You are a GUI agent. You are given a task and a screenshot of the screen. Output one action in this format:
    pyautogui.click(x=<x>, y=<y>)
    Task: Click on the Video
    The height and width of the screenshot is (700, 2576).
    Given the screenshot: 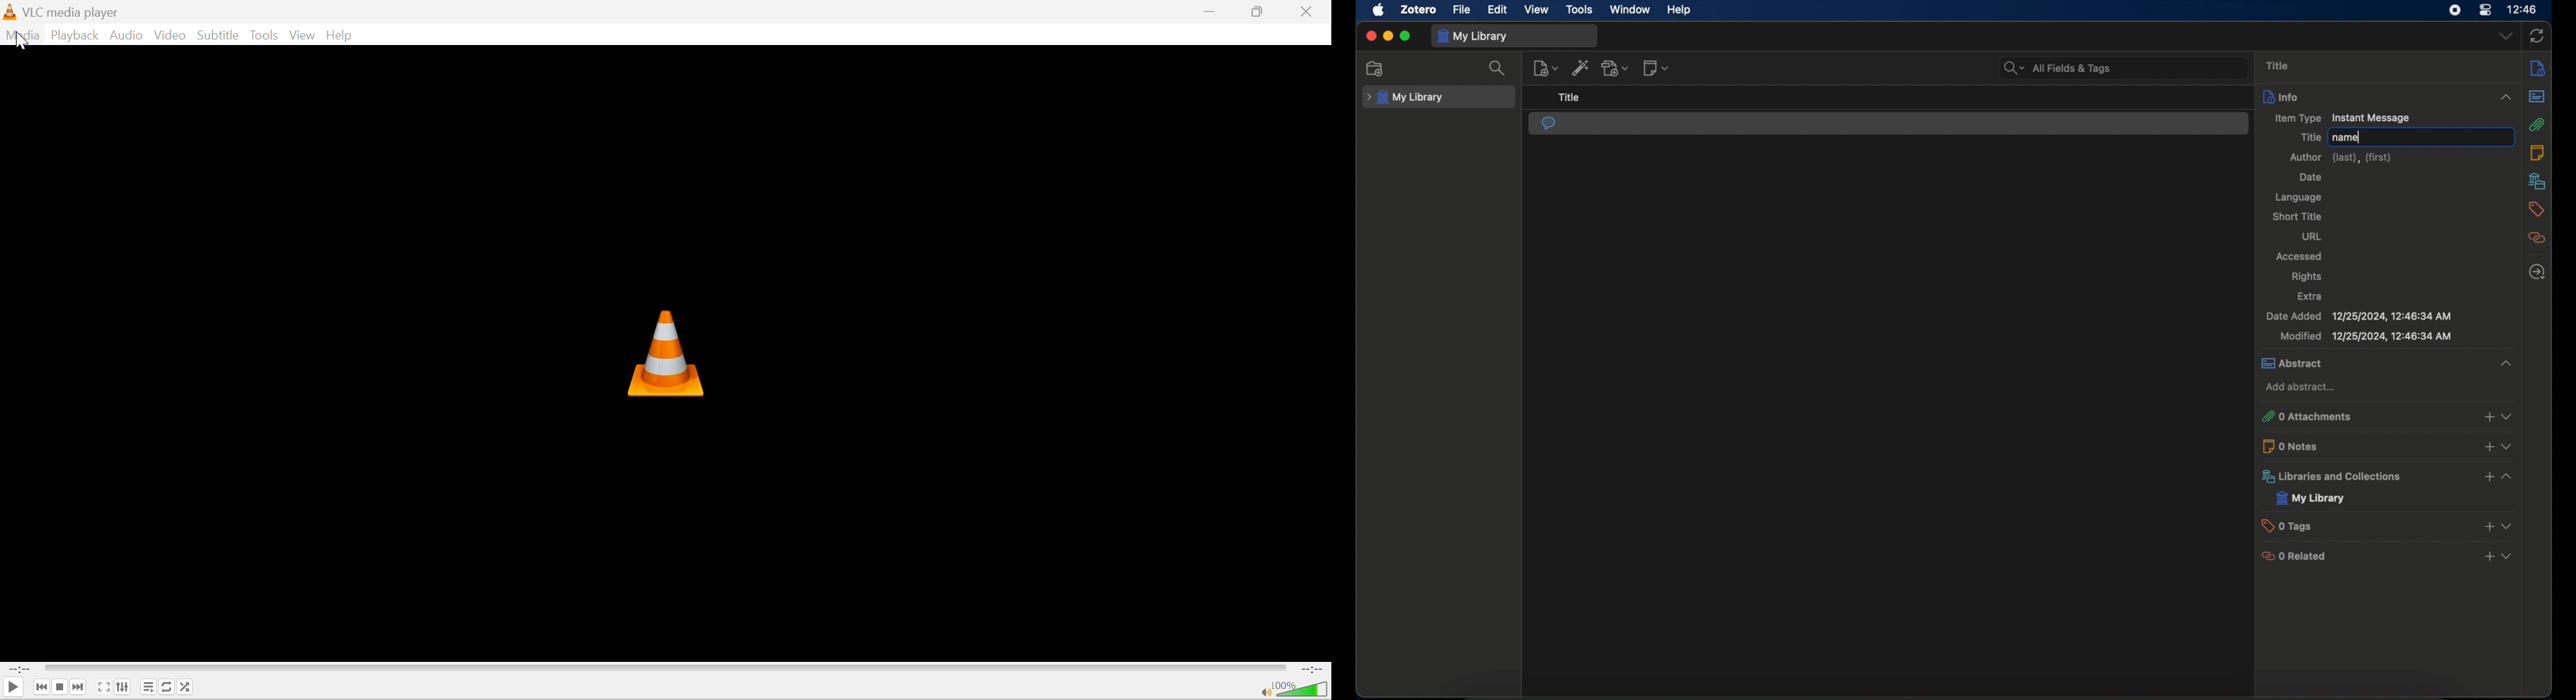 What is the action you would take?
    pyautogui.click(x=171, y=37)
    